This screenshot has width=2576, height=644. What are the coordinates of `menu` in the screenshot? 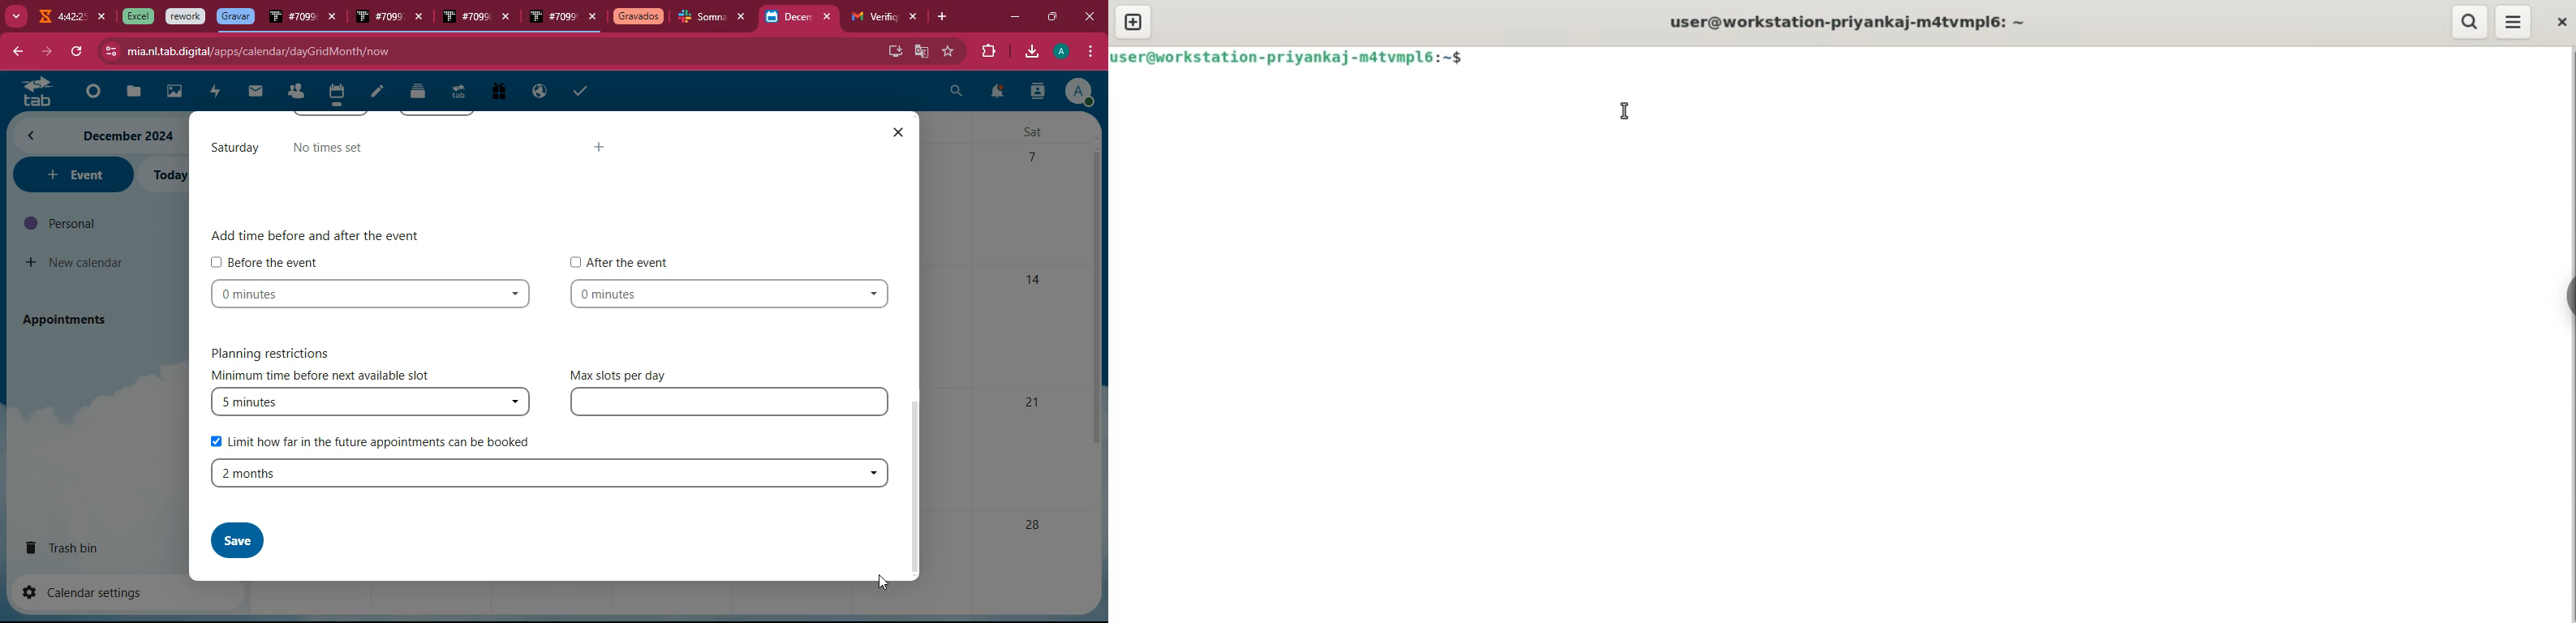 It's located at (1088, 52).